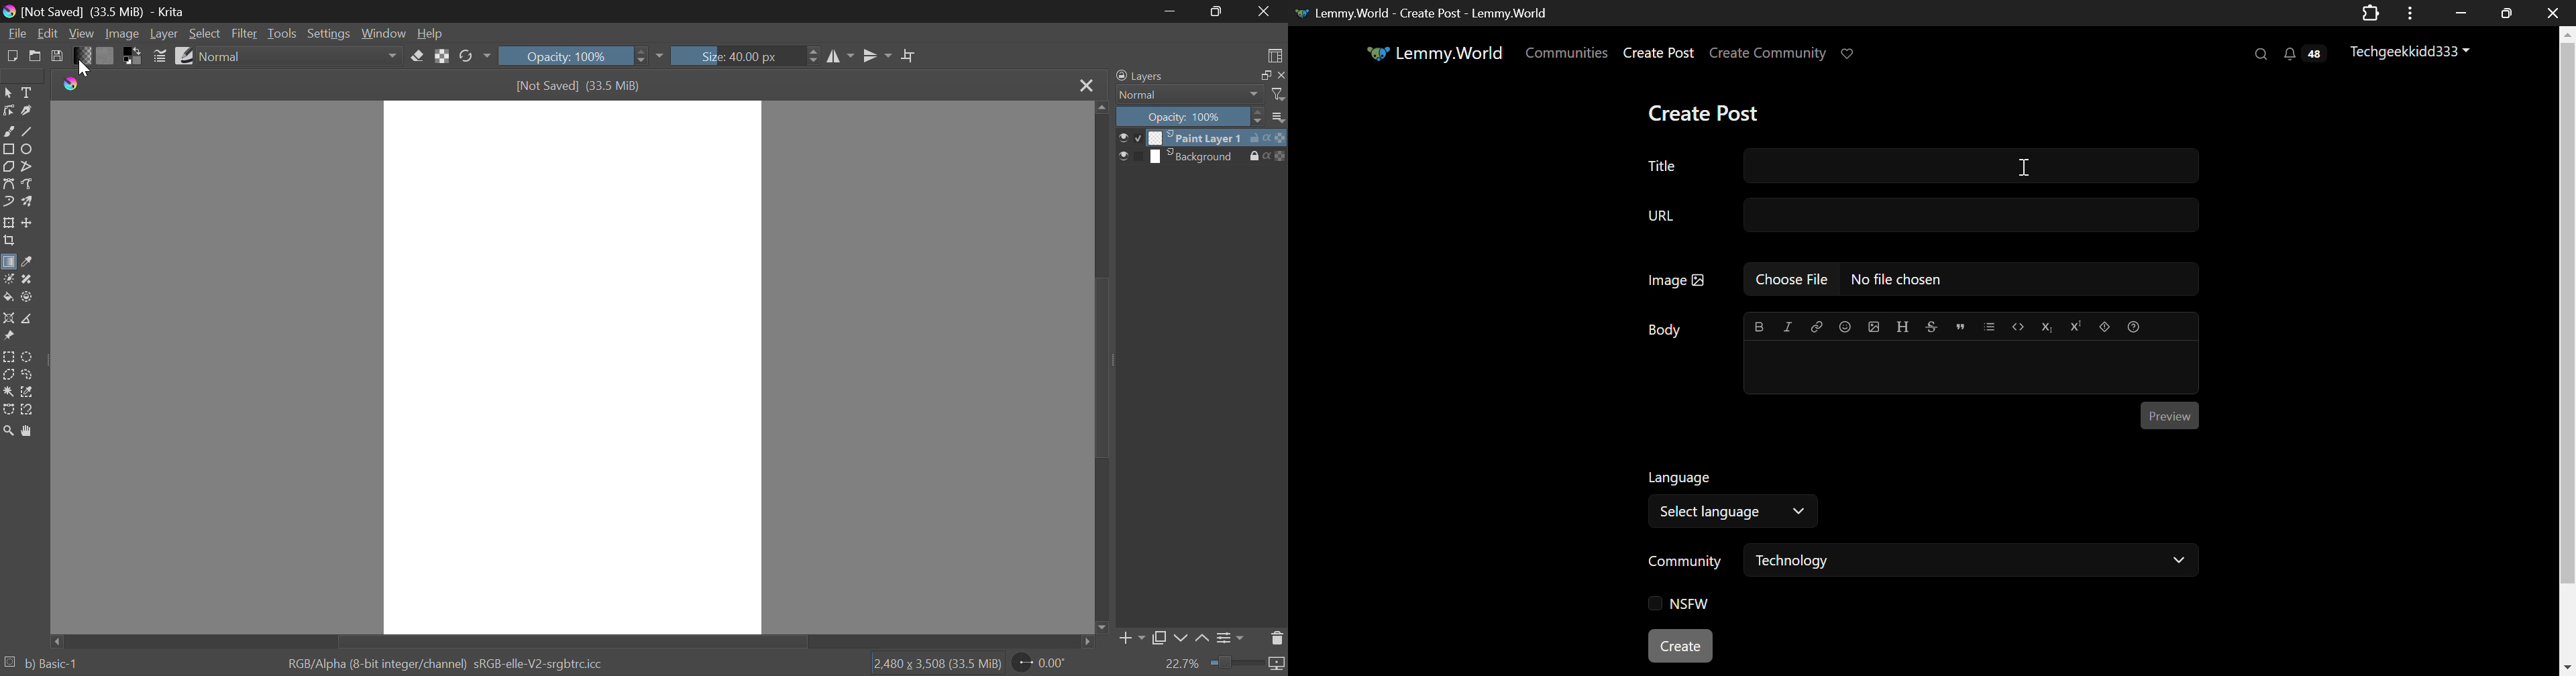  I want to click on Text, so click(25, 91).